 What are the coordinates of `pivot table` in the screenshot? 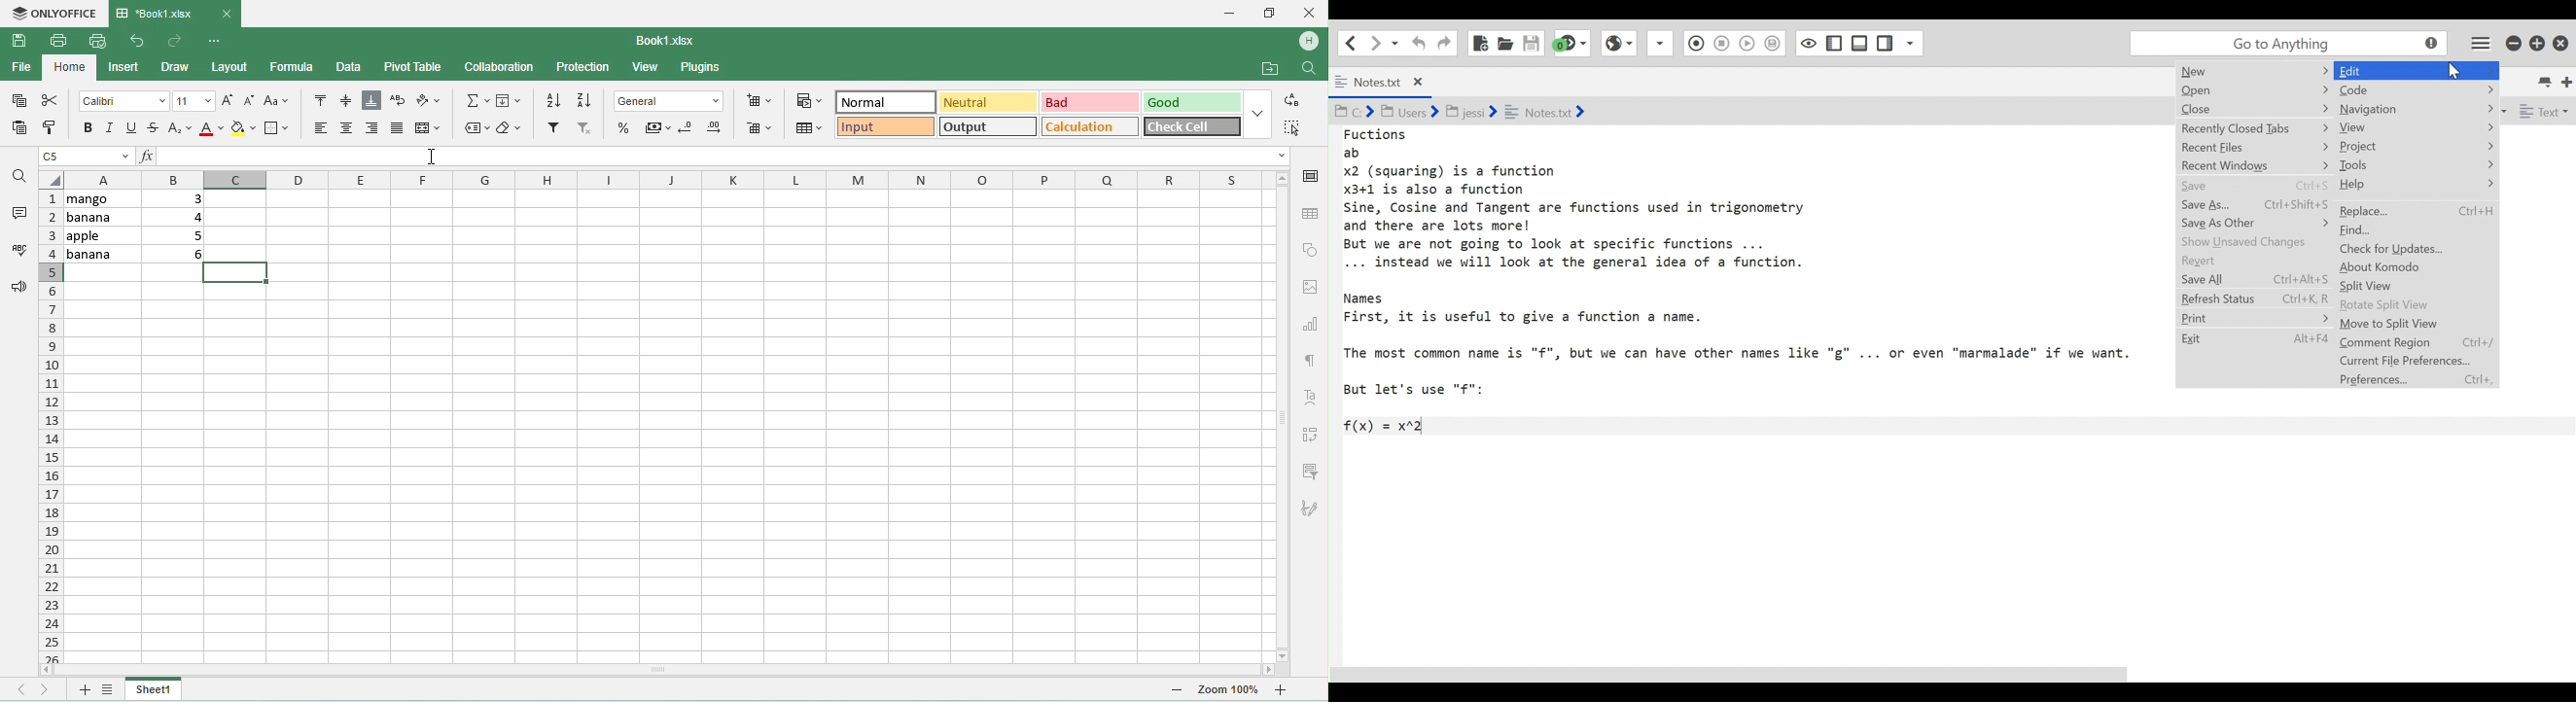 It's located at (413, 67).